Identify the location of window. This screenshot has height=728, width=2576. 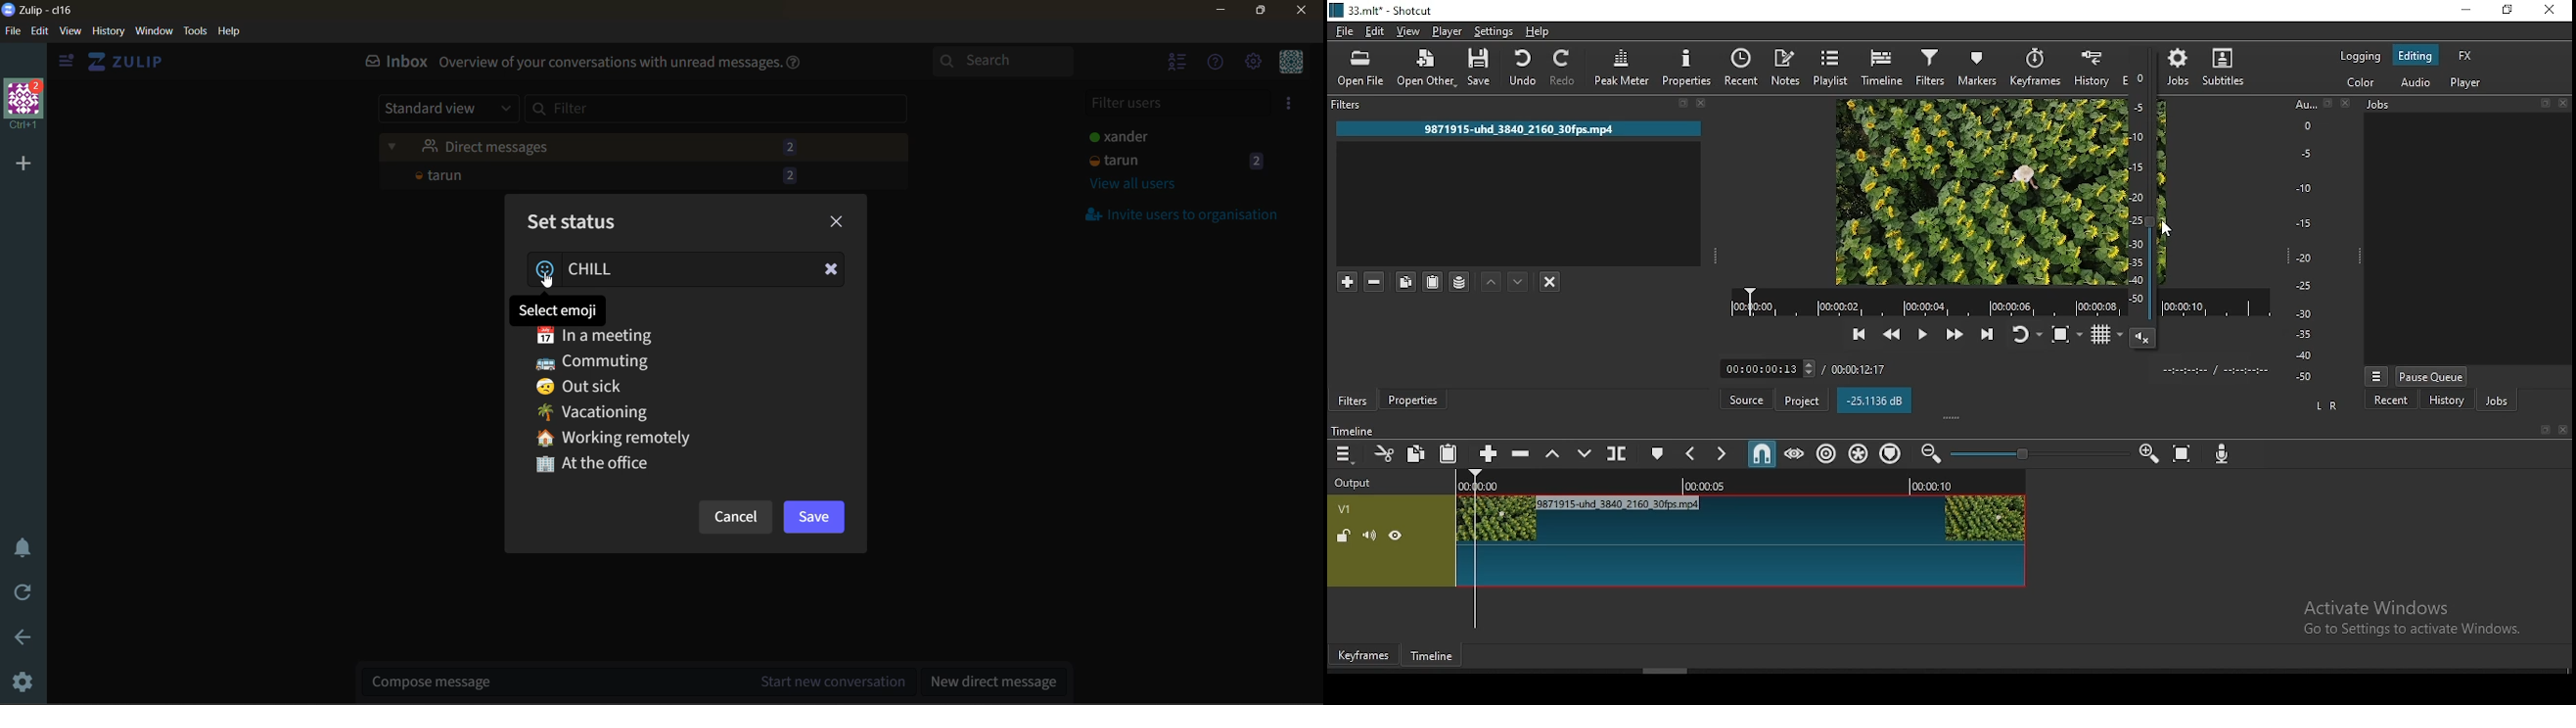
(156, 32).